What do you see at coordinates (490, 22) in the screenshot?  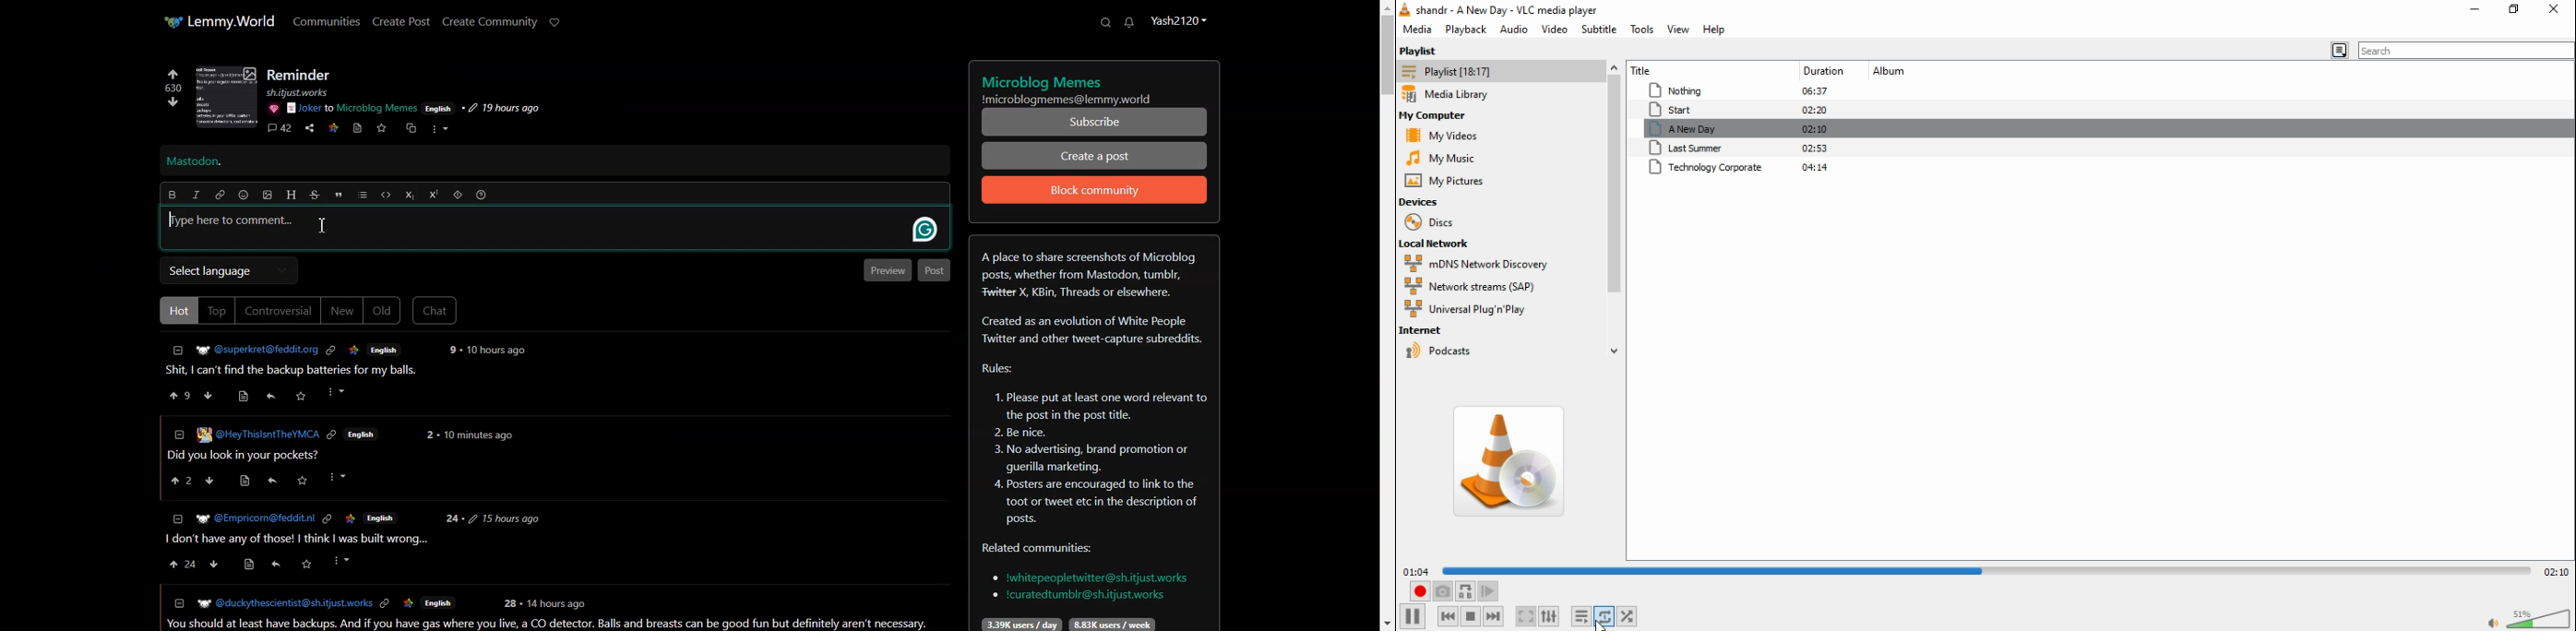 I see `Create Community` at bounding box center [490, 22].